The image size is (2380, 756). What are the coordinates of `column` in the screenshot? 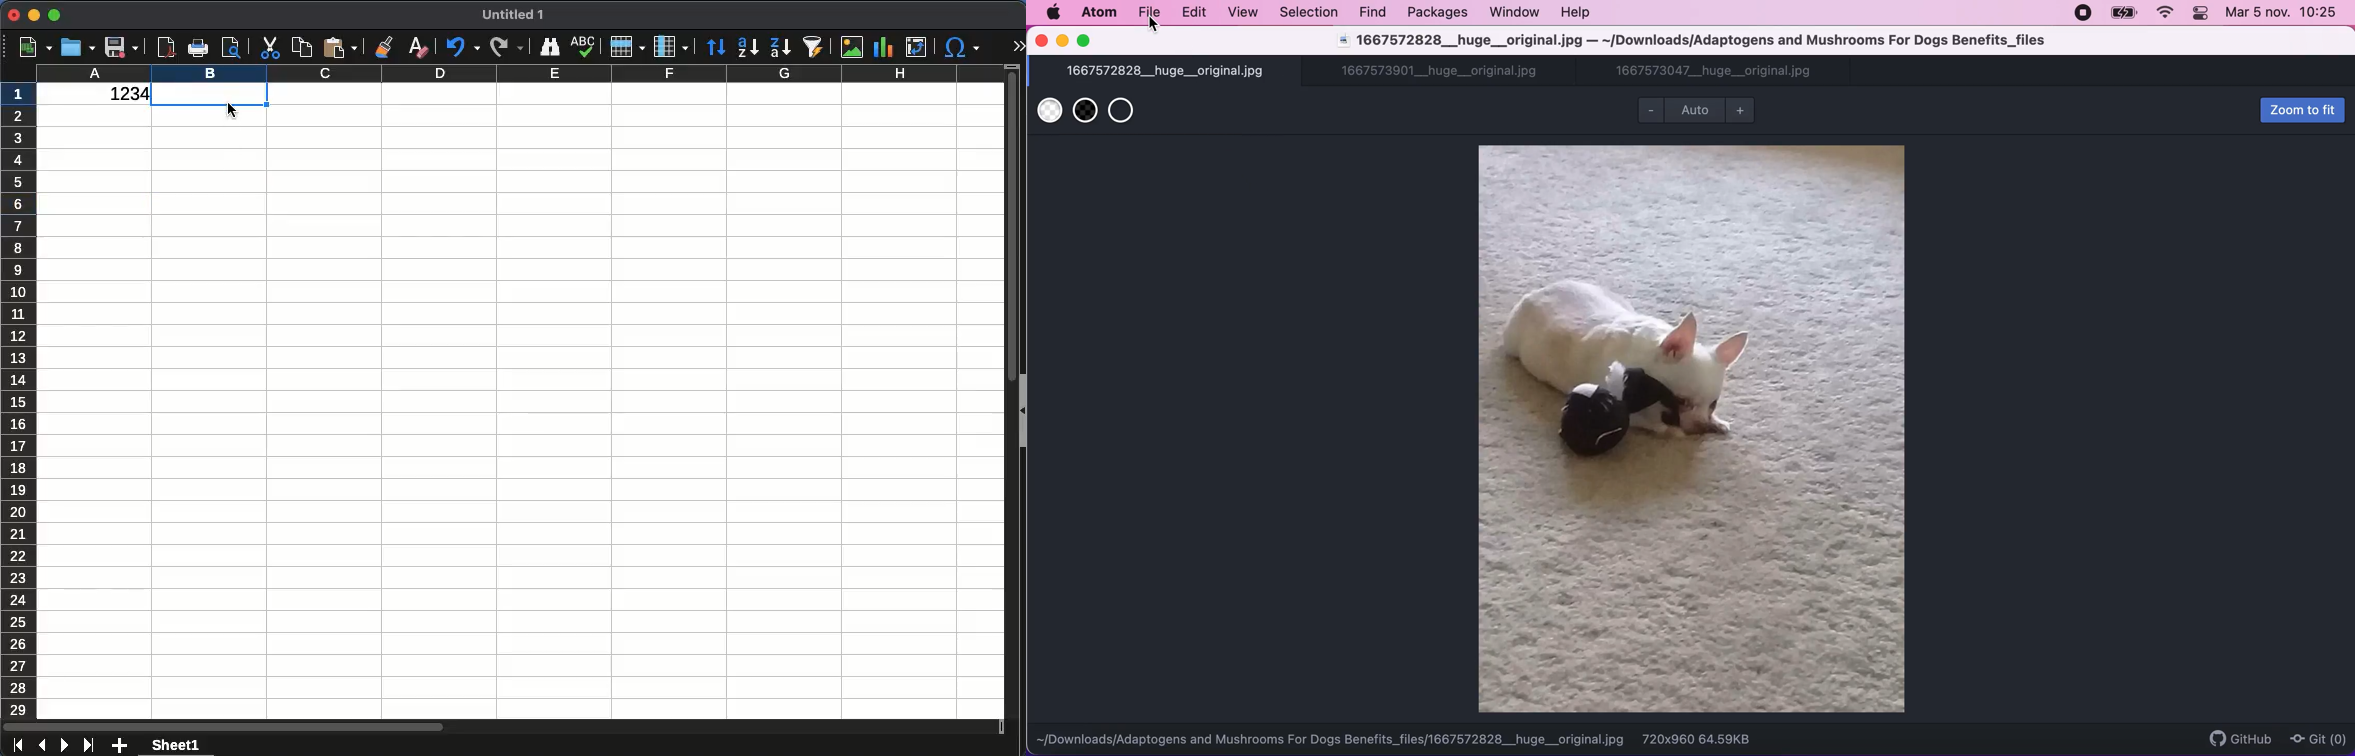 It's located at (669, 47).